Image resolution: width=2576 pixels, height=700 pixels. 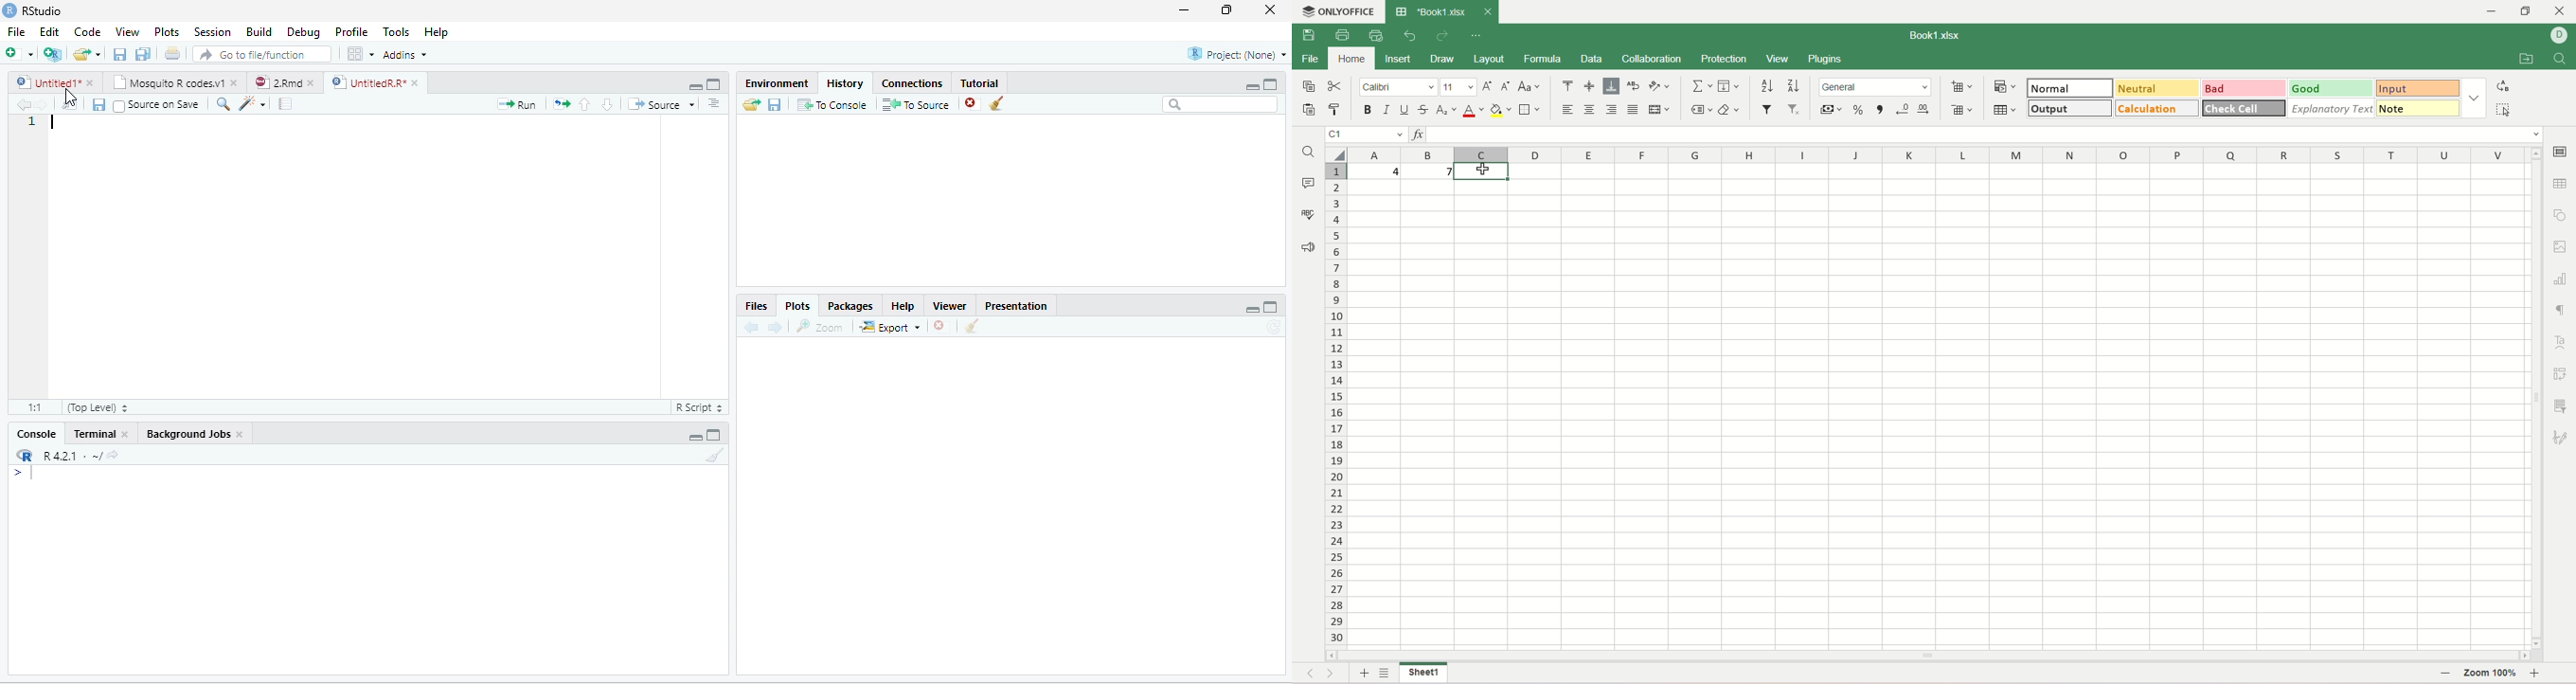 What do you see at coordinates (889, 327) in the screenshot?
I see `Export` at bounding box center [889, 327].